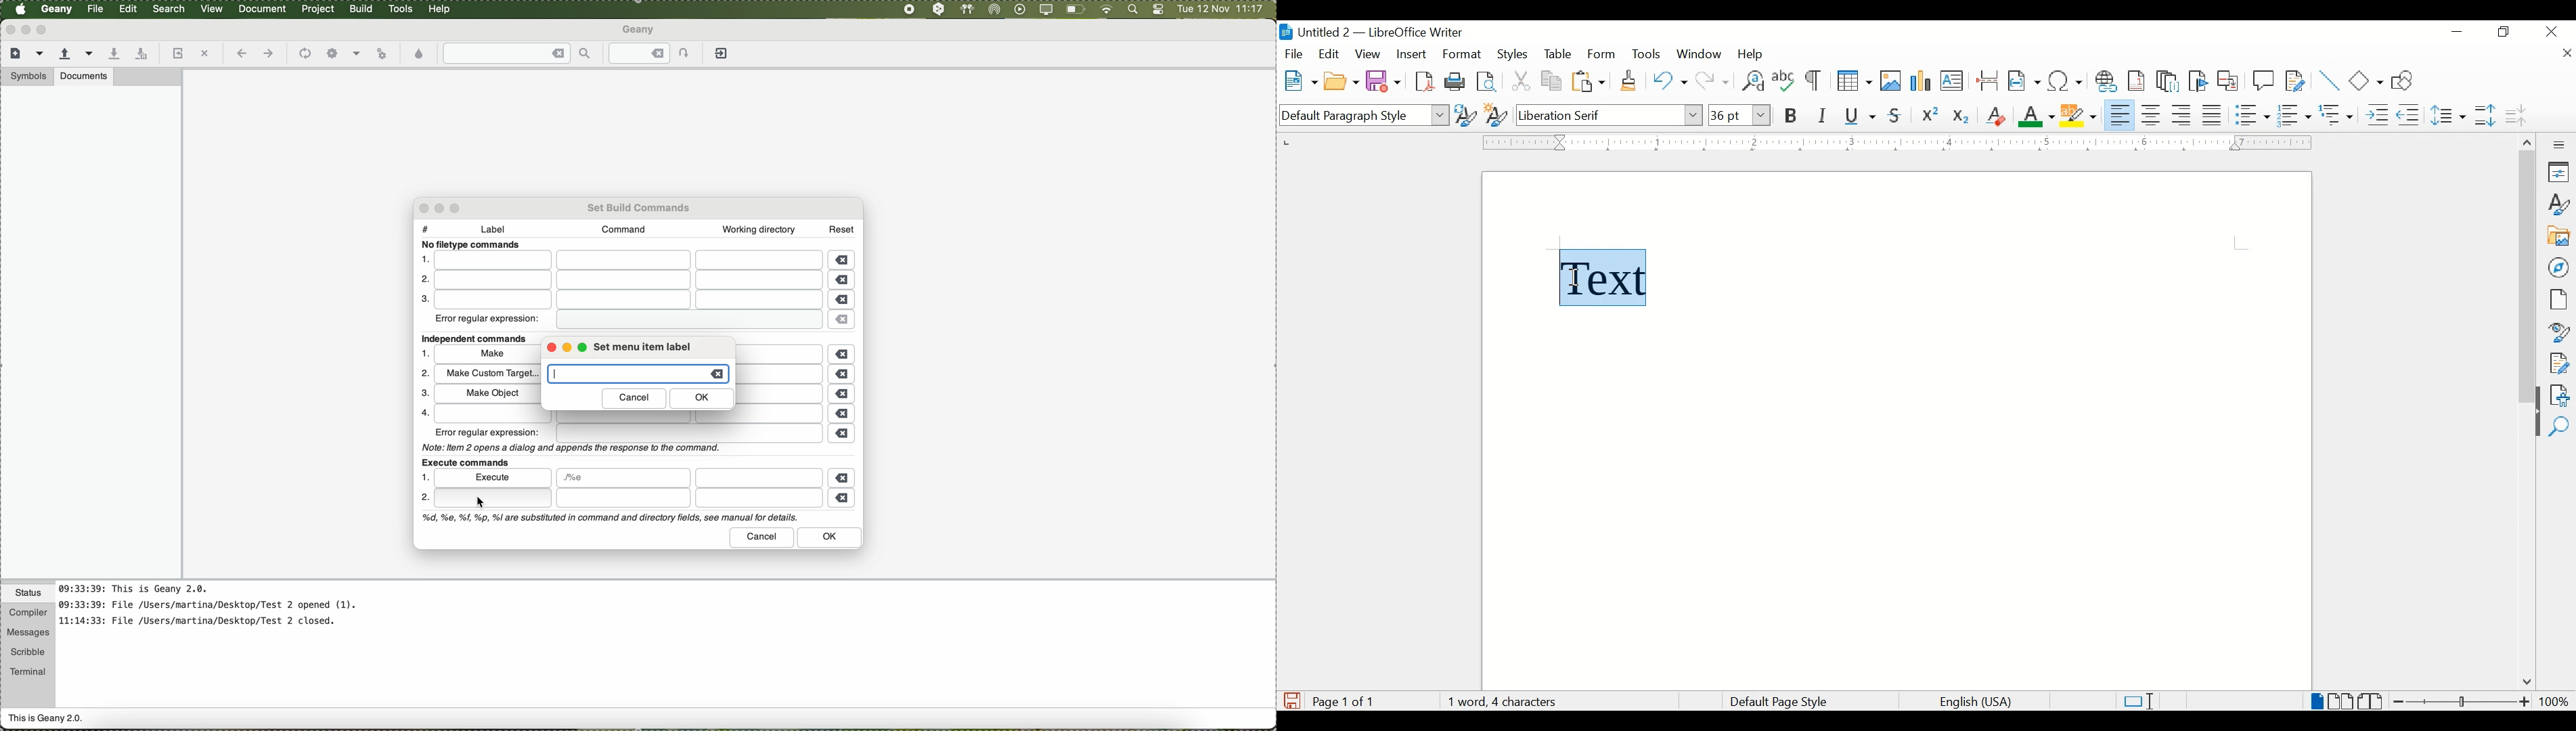 Image resolution: width=2576 pixels, height=756 pixels. Describe the element at coordinates (2560, 145) in the screenshot. I see `more options` at that location.